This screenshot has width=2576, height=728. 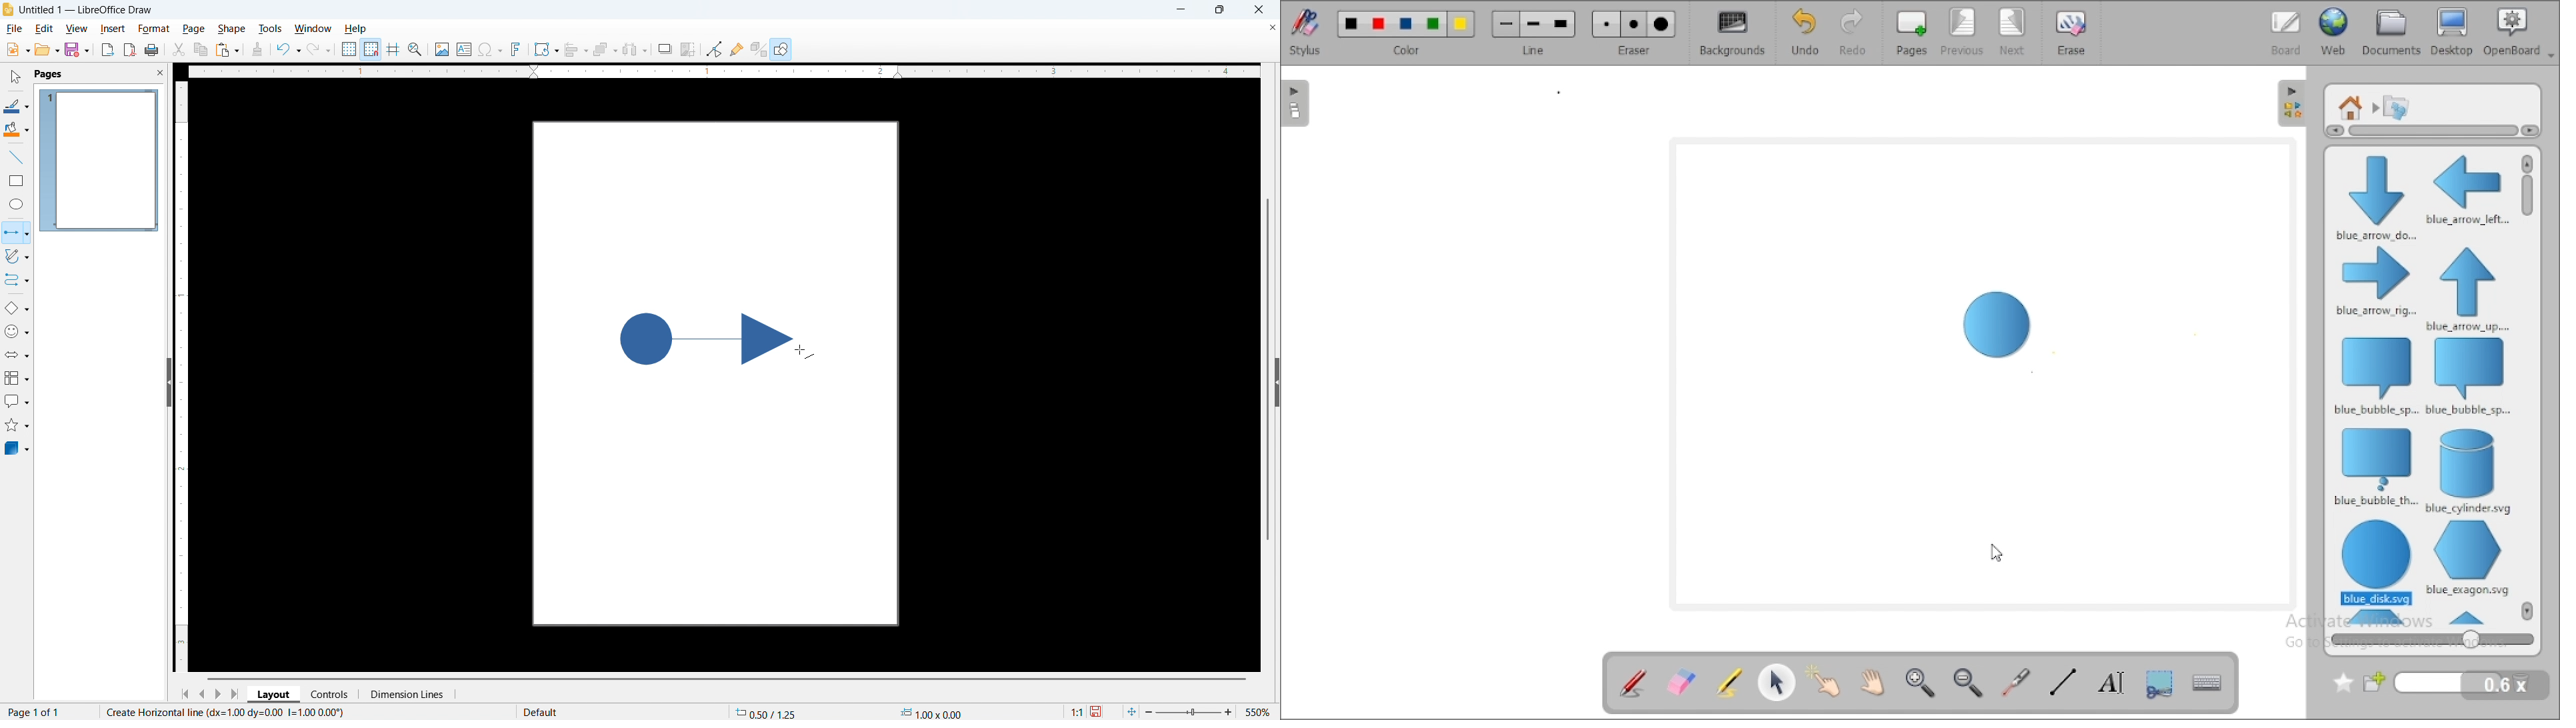 I want to click on blue cylinder , so click(x=2470, y=471).